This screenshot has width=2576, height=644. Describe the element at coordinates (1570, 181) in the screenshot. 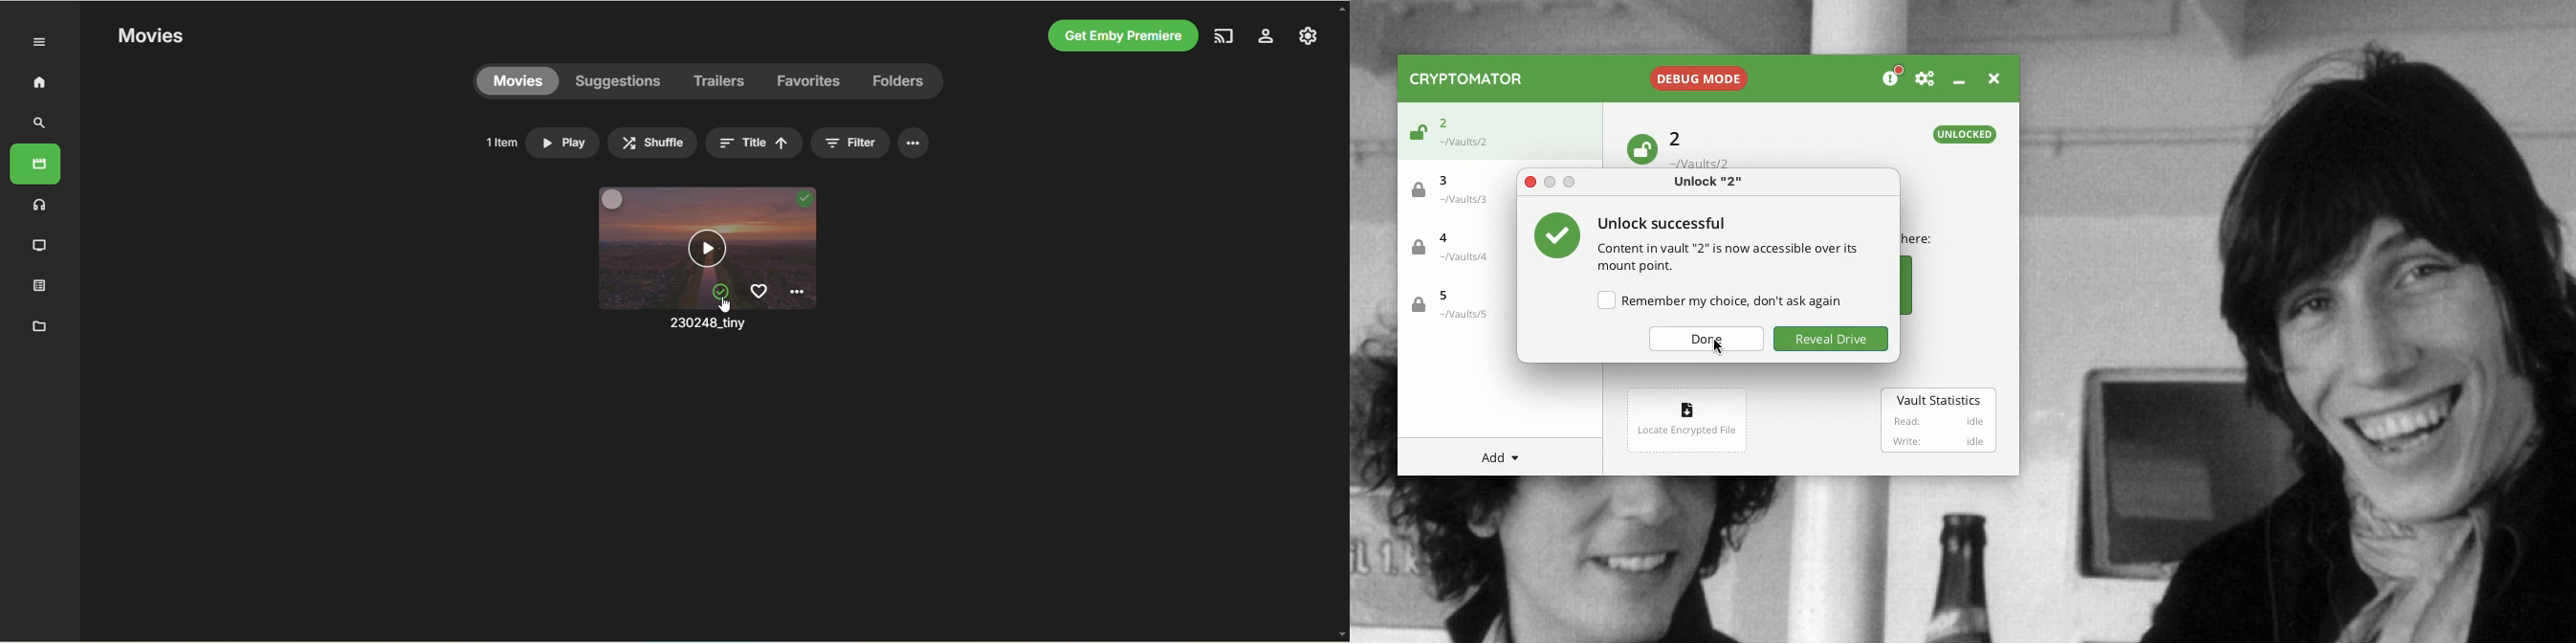

I see `maximize` at that location.